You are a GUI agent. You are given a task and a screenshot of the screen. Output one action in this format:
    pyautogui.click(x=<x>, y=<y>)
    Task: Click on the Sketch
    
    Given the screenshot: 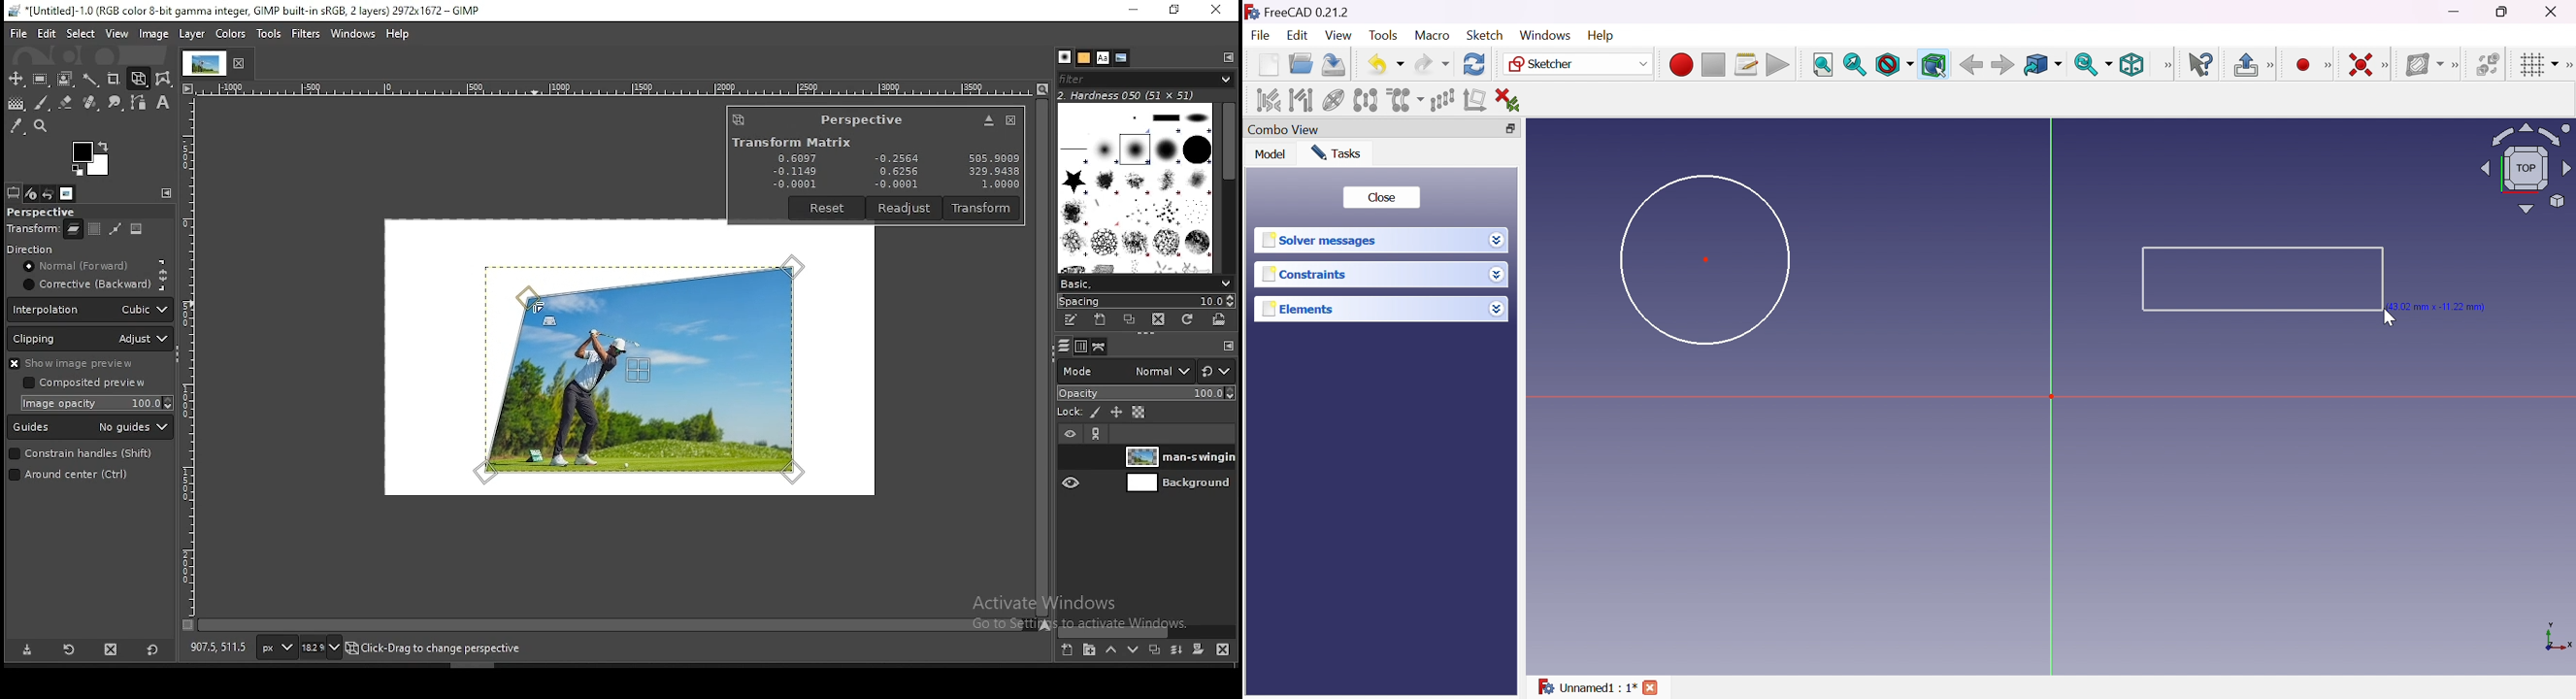 What is the action you would take?
    pyautogui.click(x=1484, y=35)
    